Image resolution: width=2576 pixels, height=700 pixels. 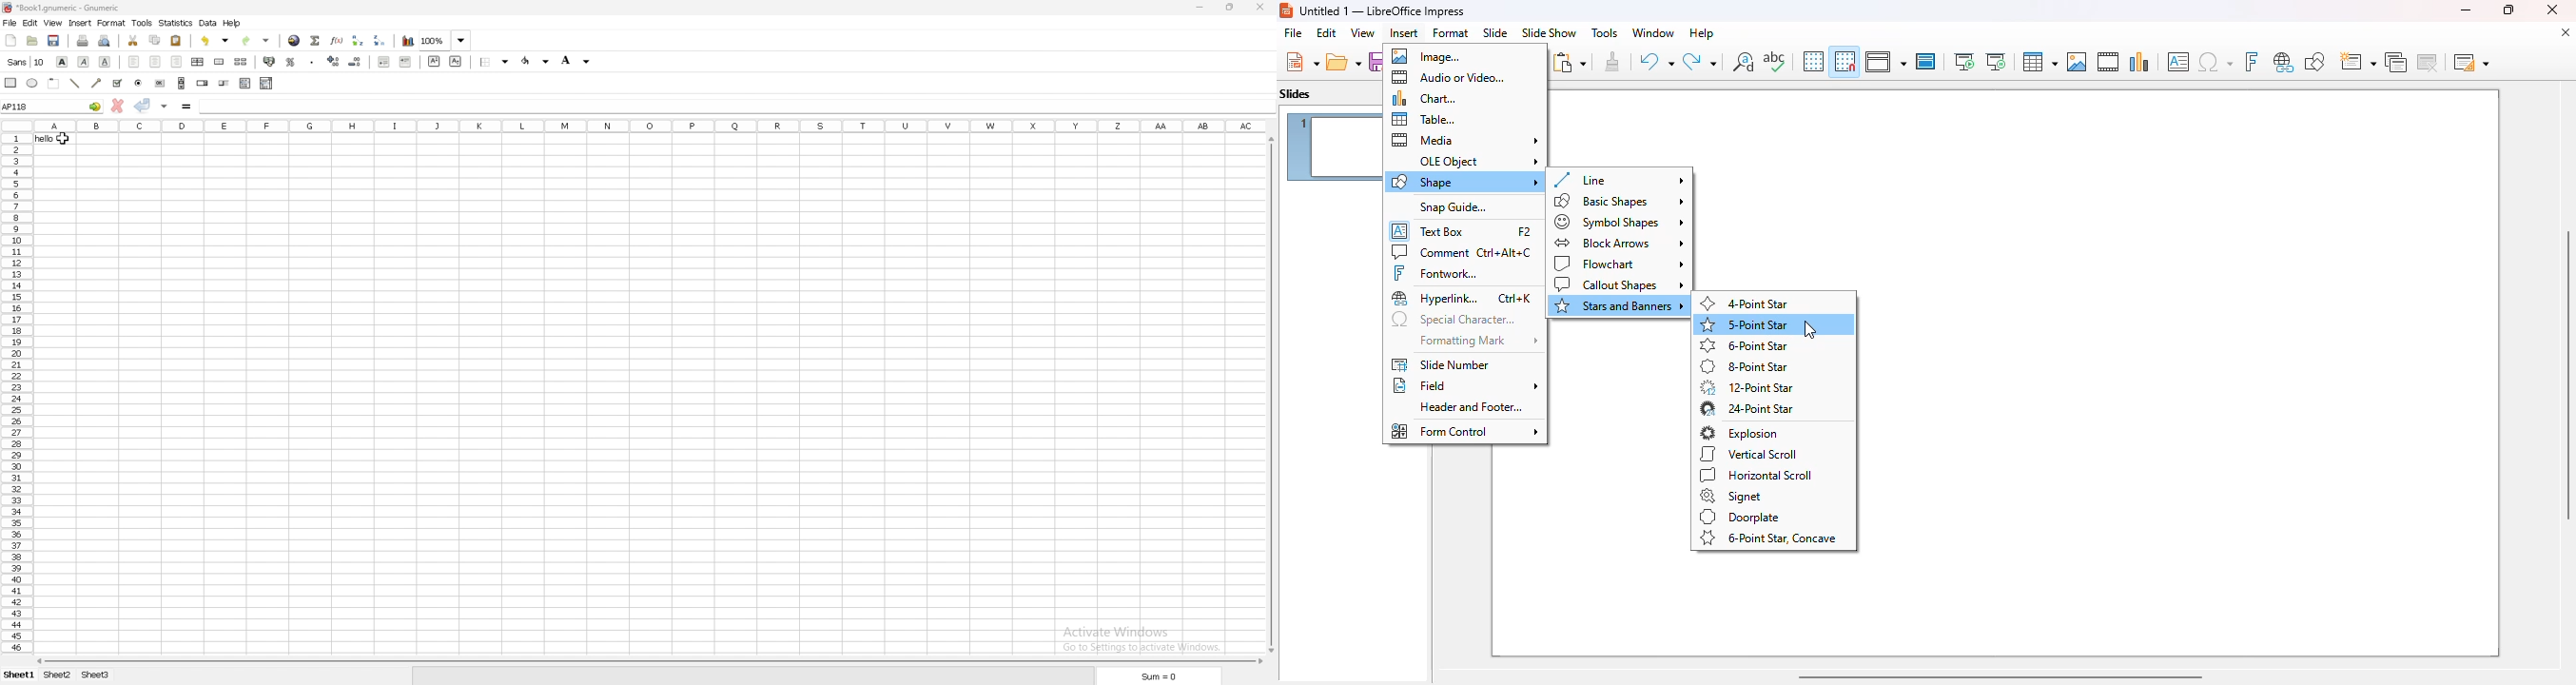 I want to click on cell input, so click(x=735, y=104).